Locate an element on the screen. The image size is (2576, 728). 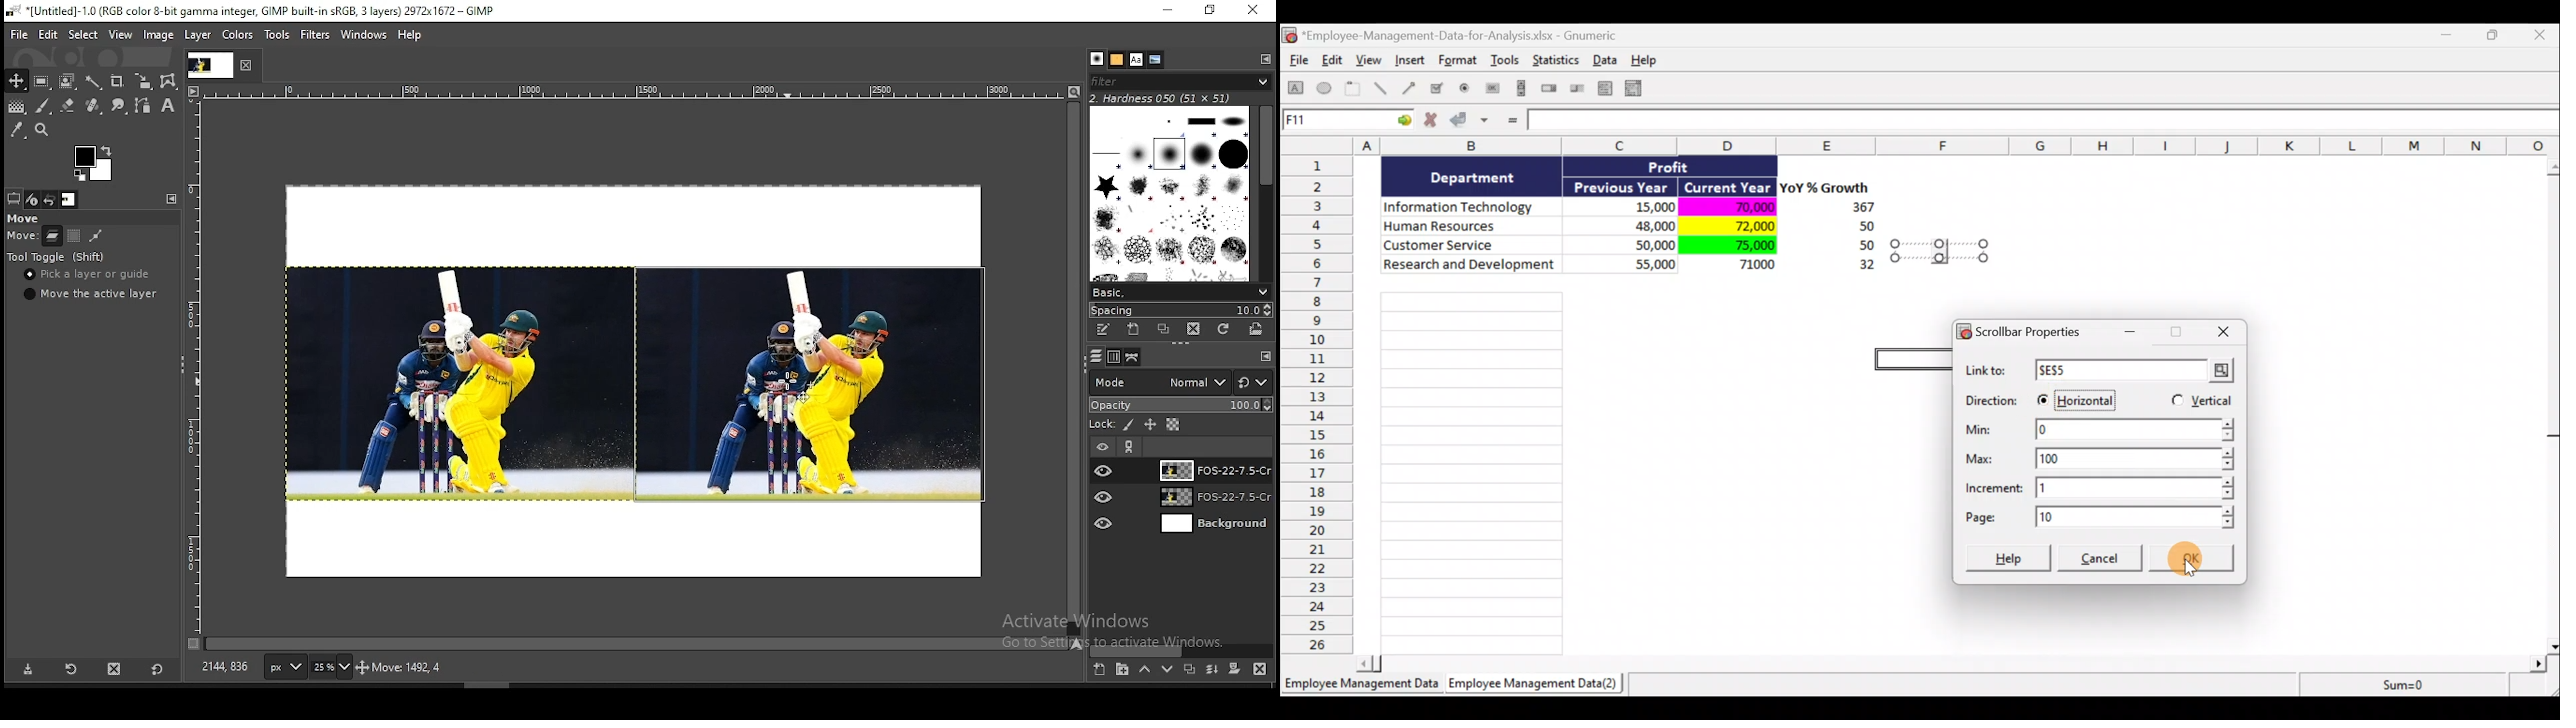
Close is located at coordinates (2543, 36).